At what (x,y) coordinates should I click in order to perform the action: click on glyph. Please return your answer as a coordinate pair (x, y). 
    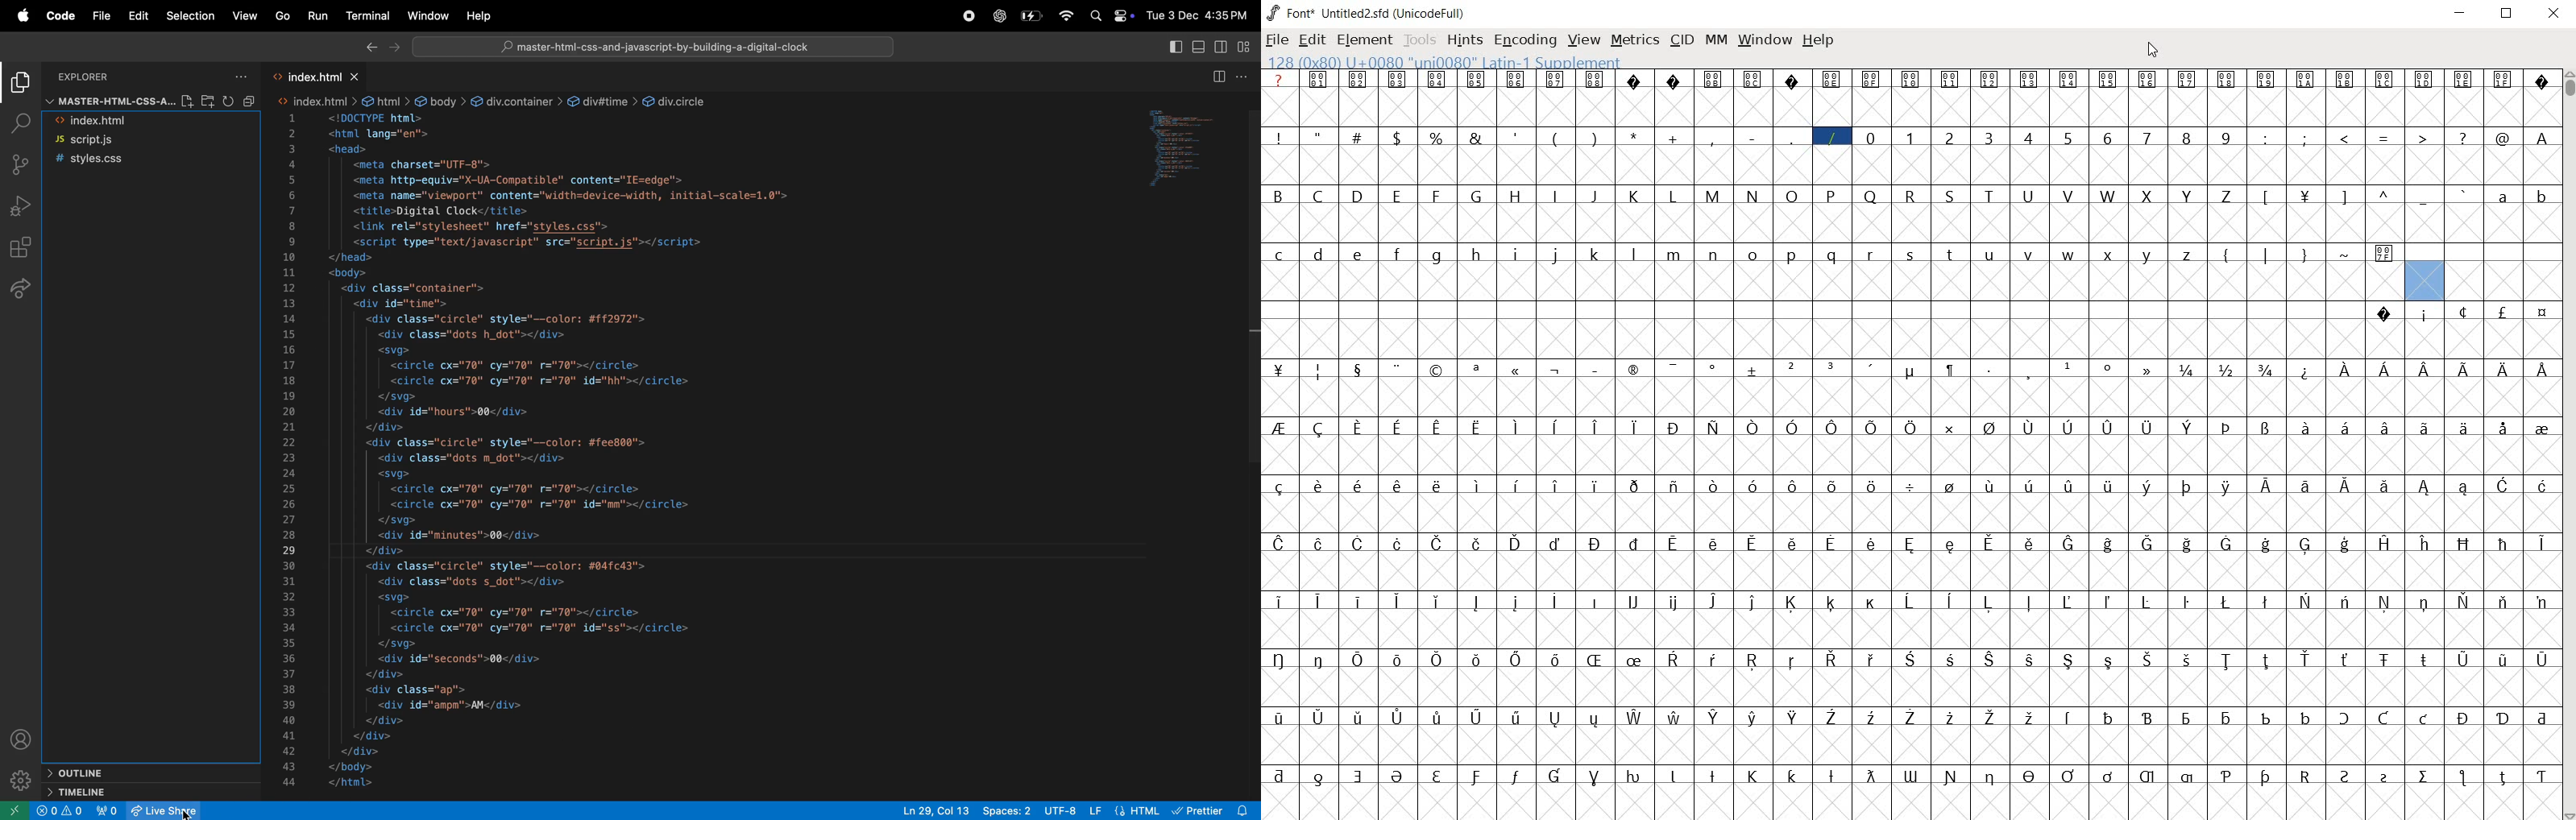
    Looking at the image, I should click on (2346, 255).